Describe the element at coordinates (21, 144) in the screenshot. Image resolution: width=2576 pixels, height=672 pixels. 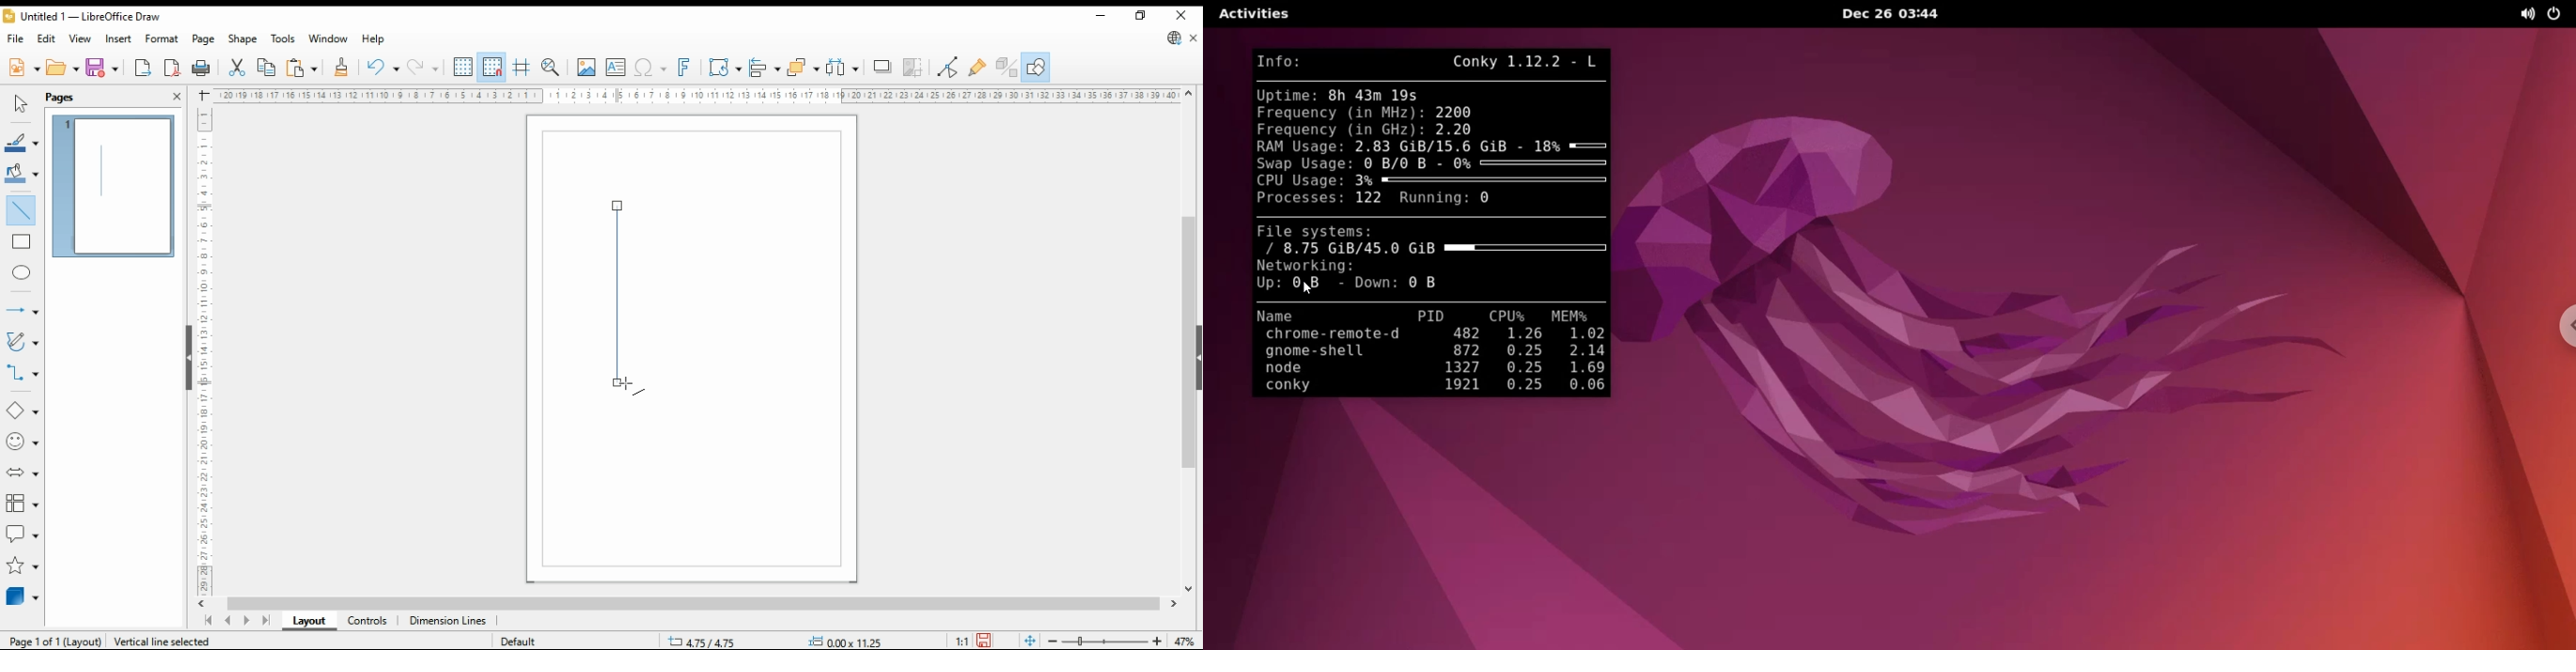
I see `line color` at that location.